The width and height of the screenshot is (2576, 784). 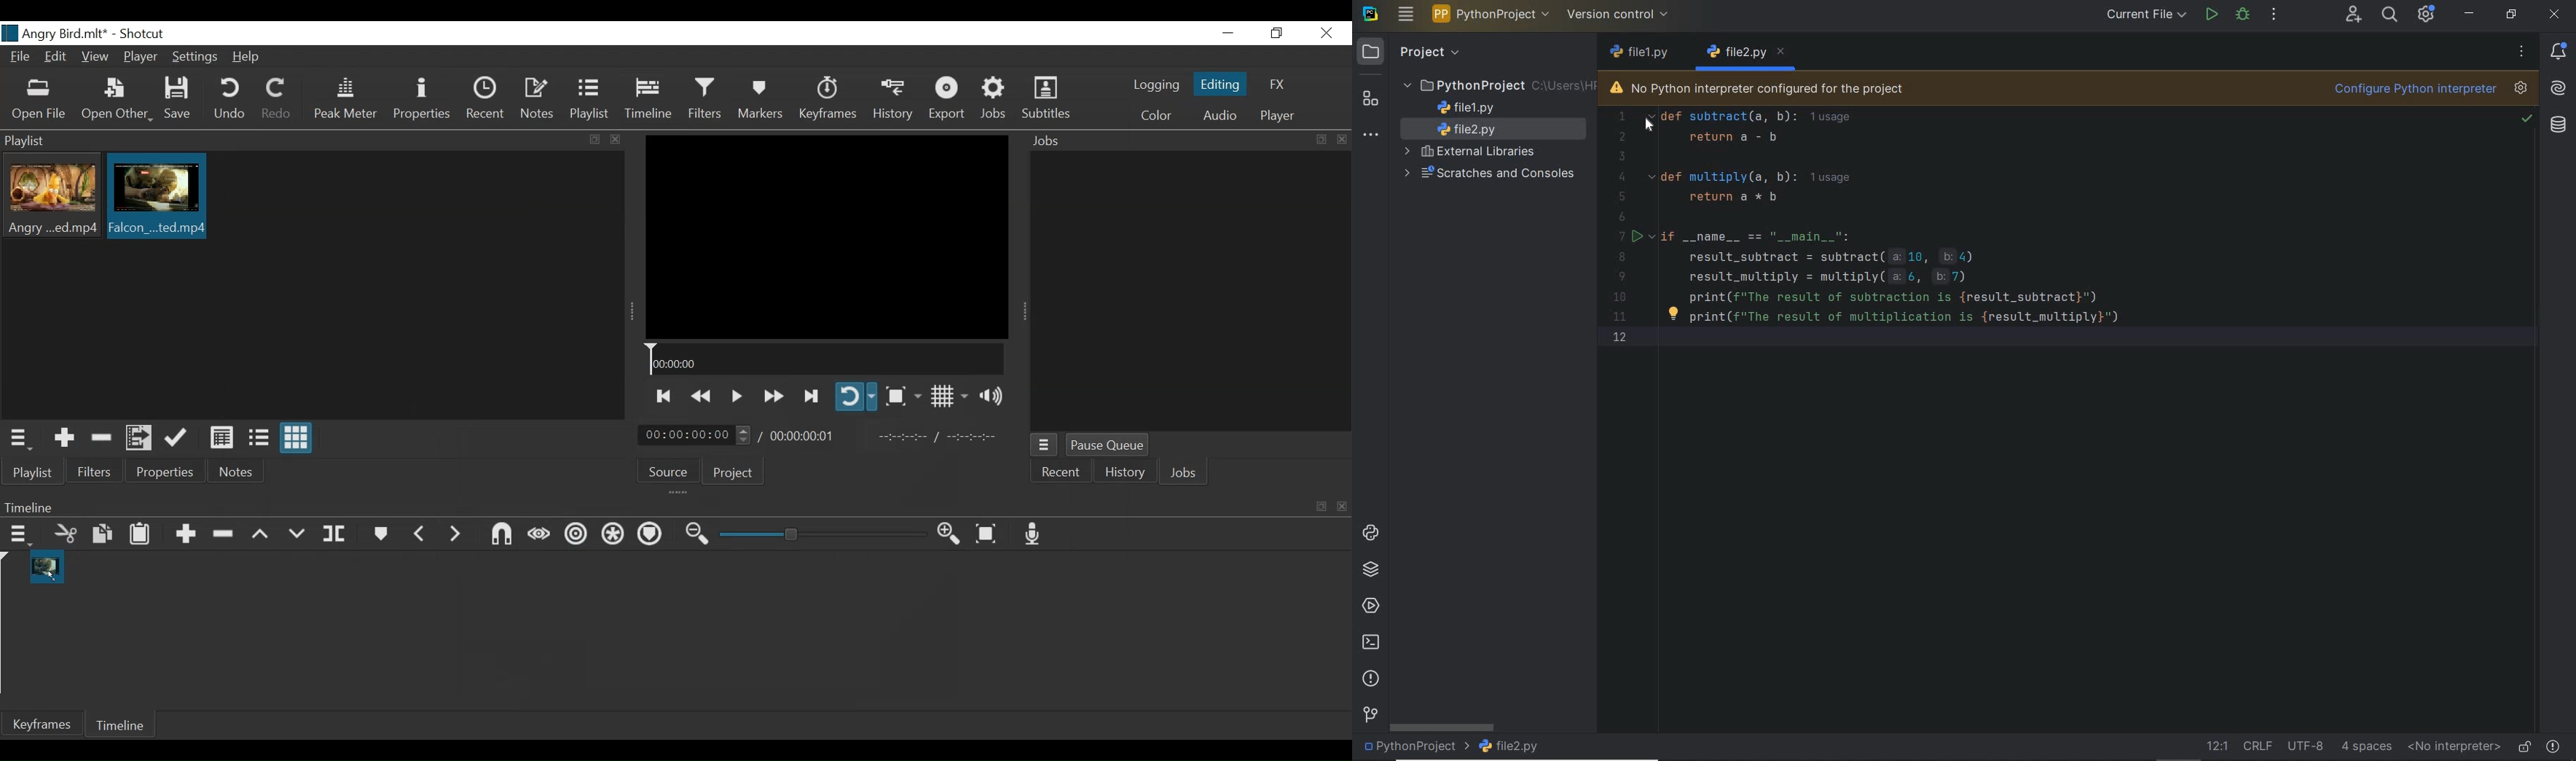 I want to click on In point, so click(x=943, y=437).